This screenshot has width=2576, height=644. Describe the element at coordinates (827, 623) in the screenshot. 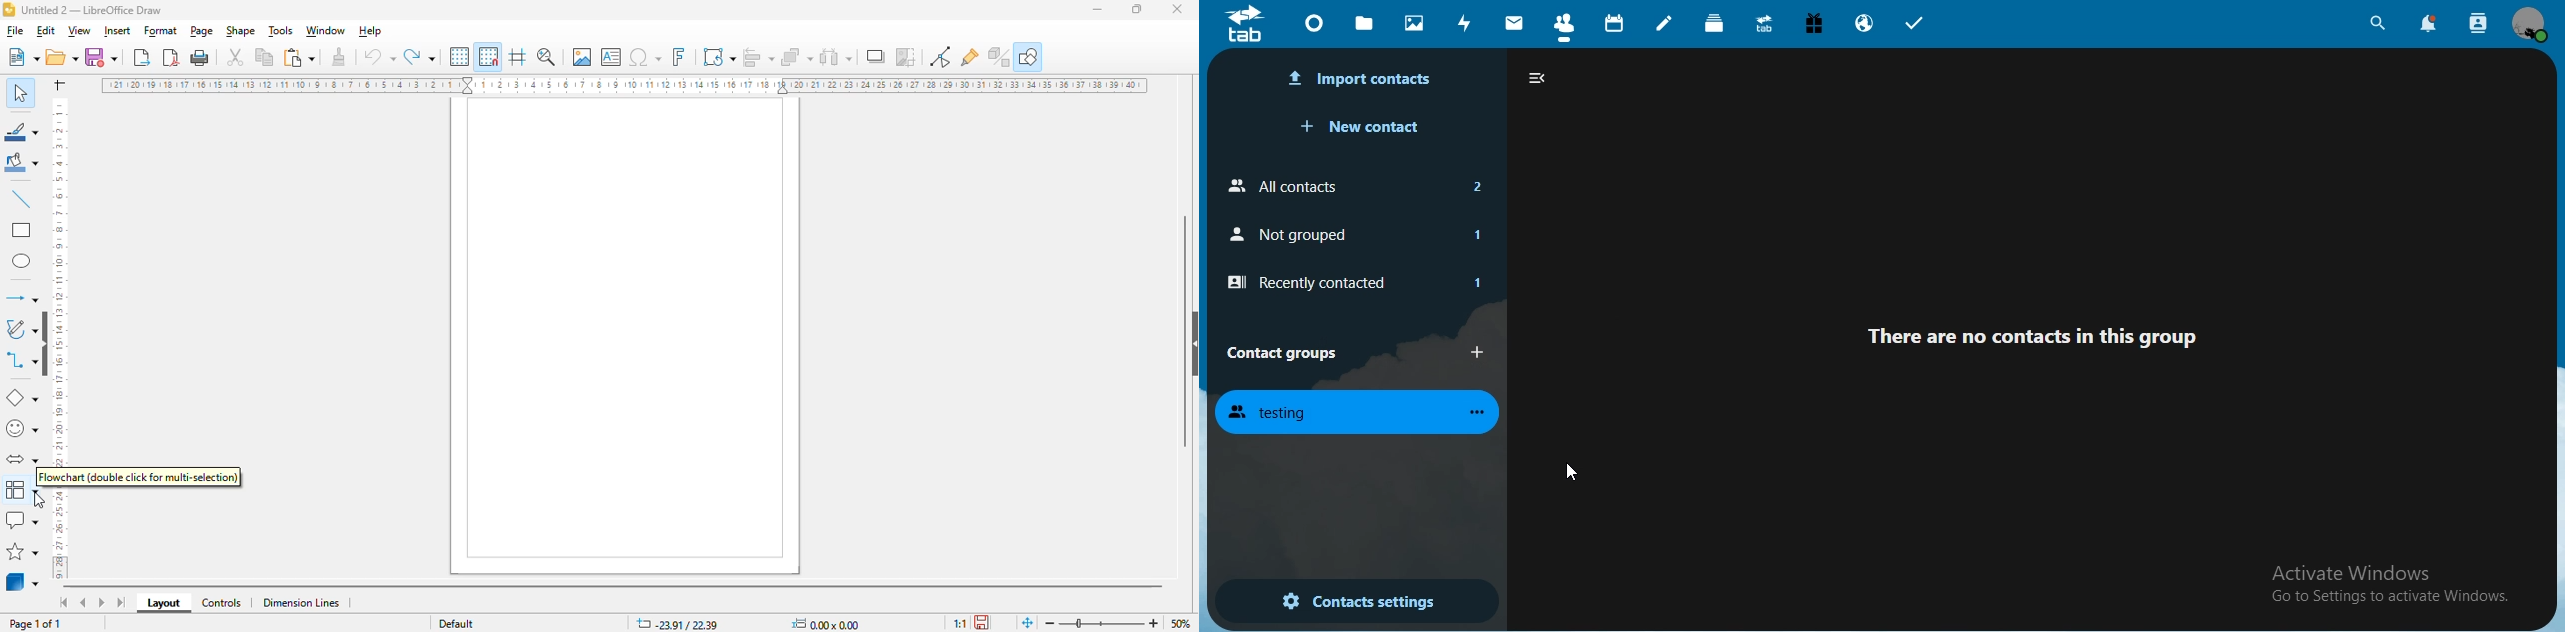

I see `width and height of the selected object` at that location.